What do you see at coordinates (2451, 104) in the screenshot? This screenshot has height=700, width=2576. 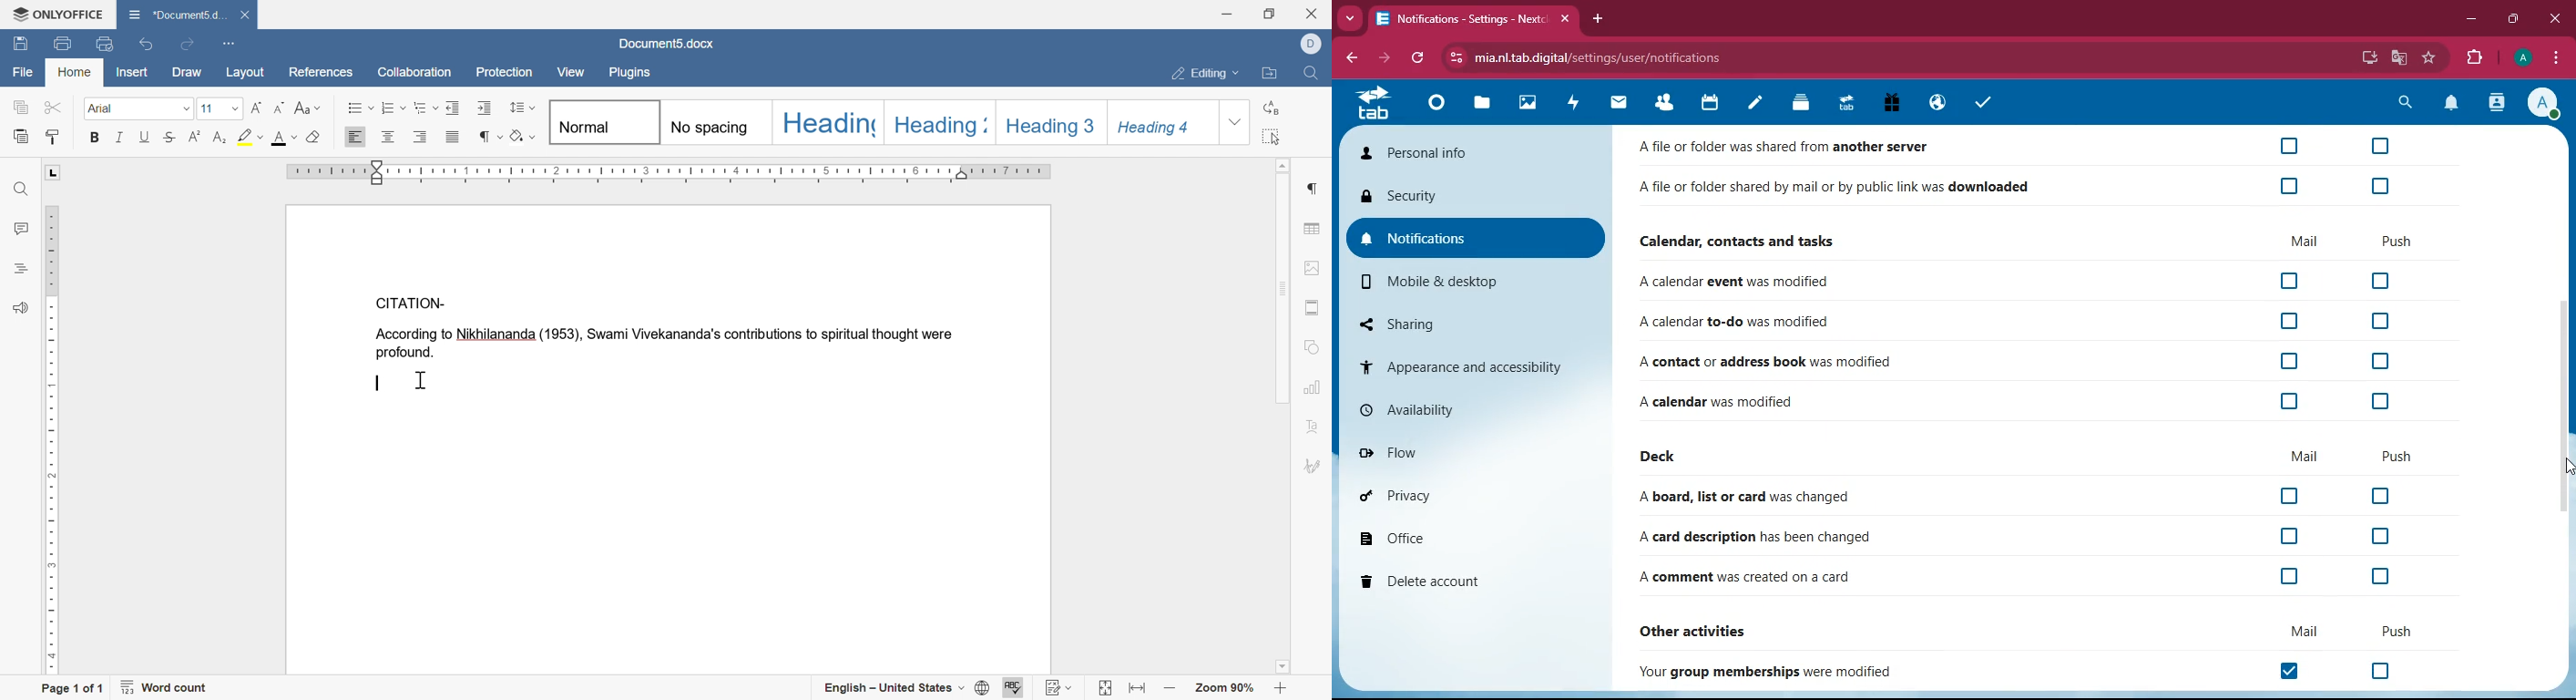 I see `notifications` at bounding box center [2451, 104].